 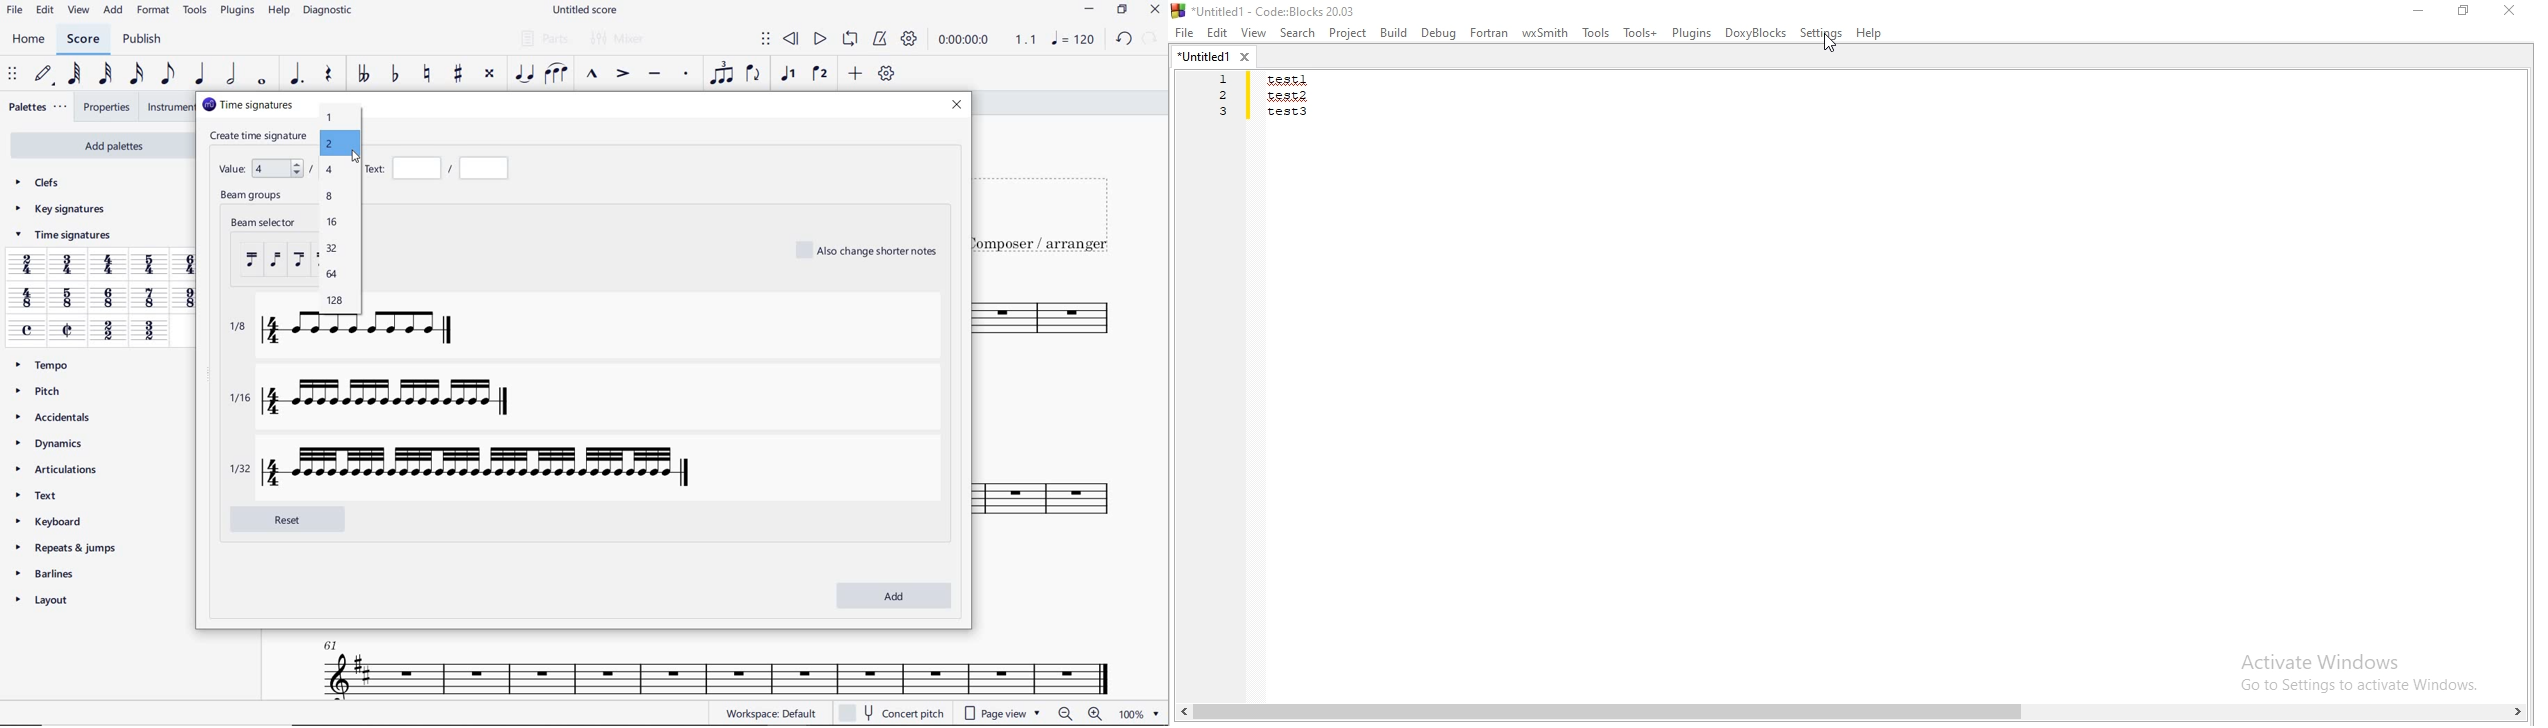 What do you see at coordinates (1138, 713) in the screenshot?
I see `zoom factor` at bounding box center [1138, 713].